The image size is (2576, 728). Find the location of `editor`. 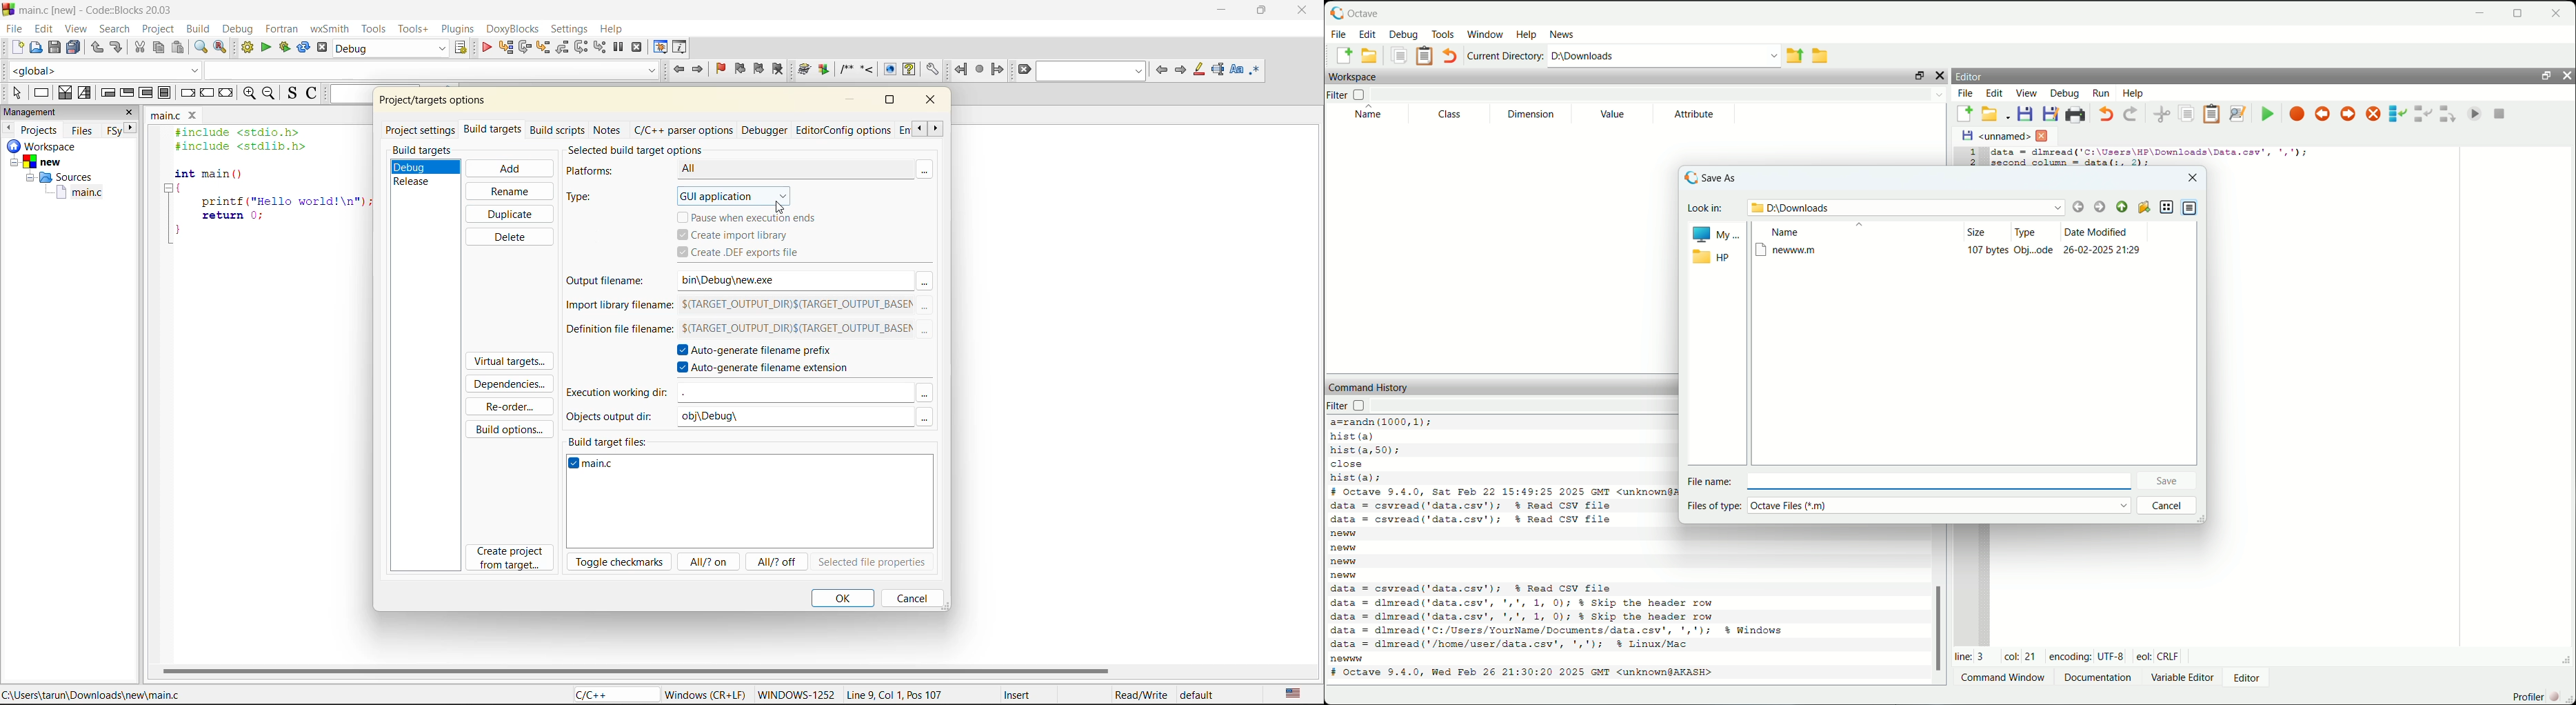

editor is located at coordinates (2256, 678).